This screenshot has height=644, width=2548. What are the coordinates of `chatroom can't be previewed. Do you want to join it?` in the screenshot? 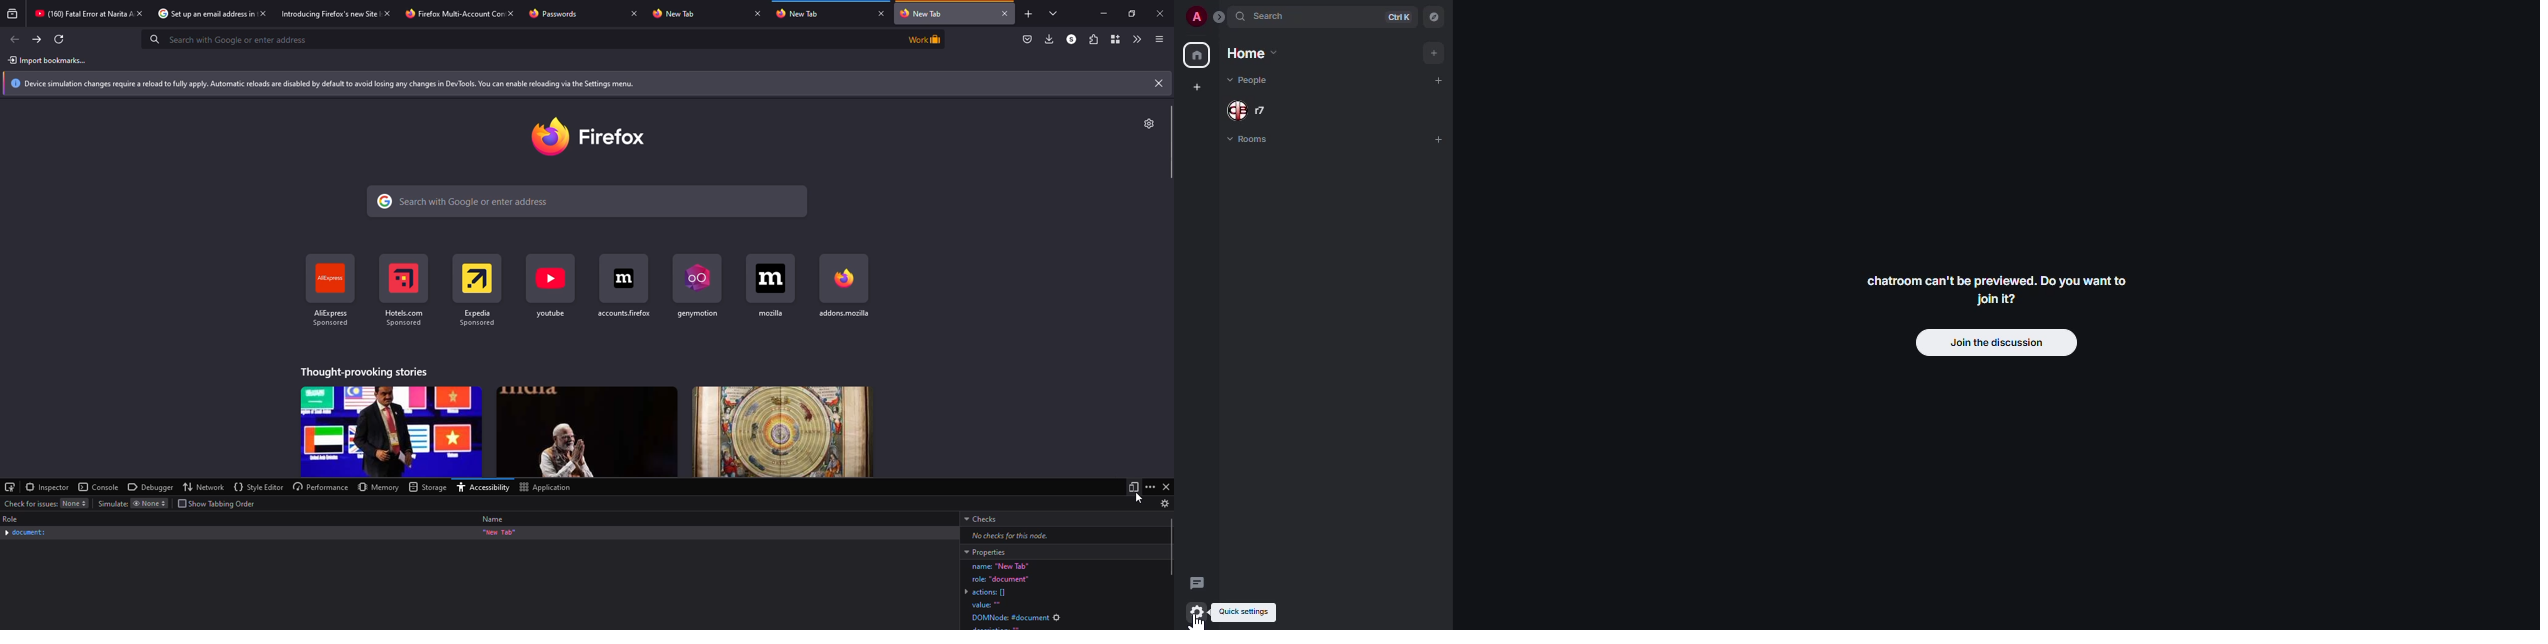 It's located at (1999, 288).